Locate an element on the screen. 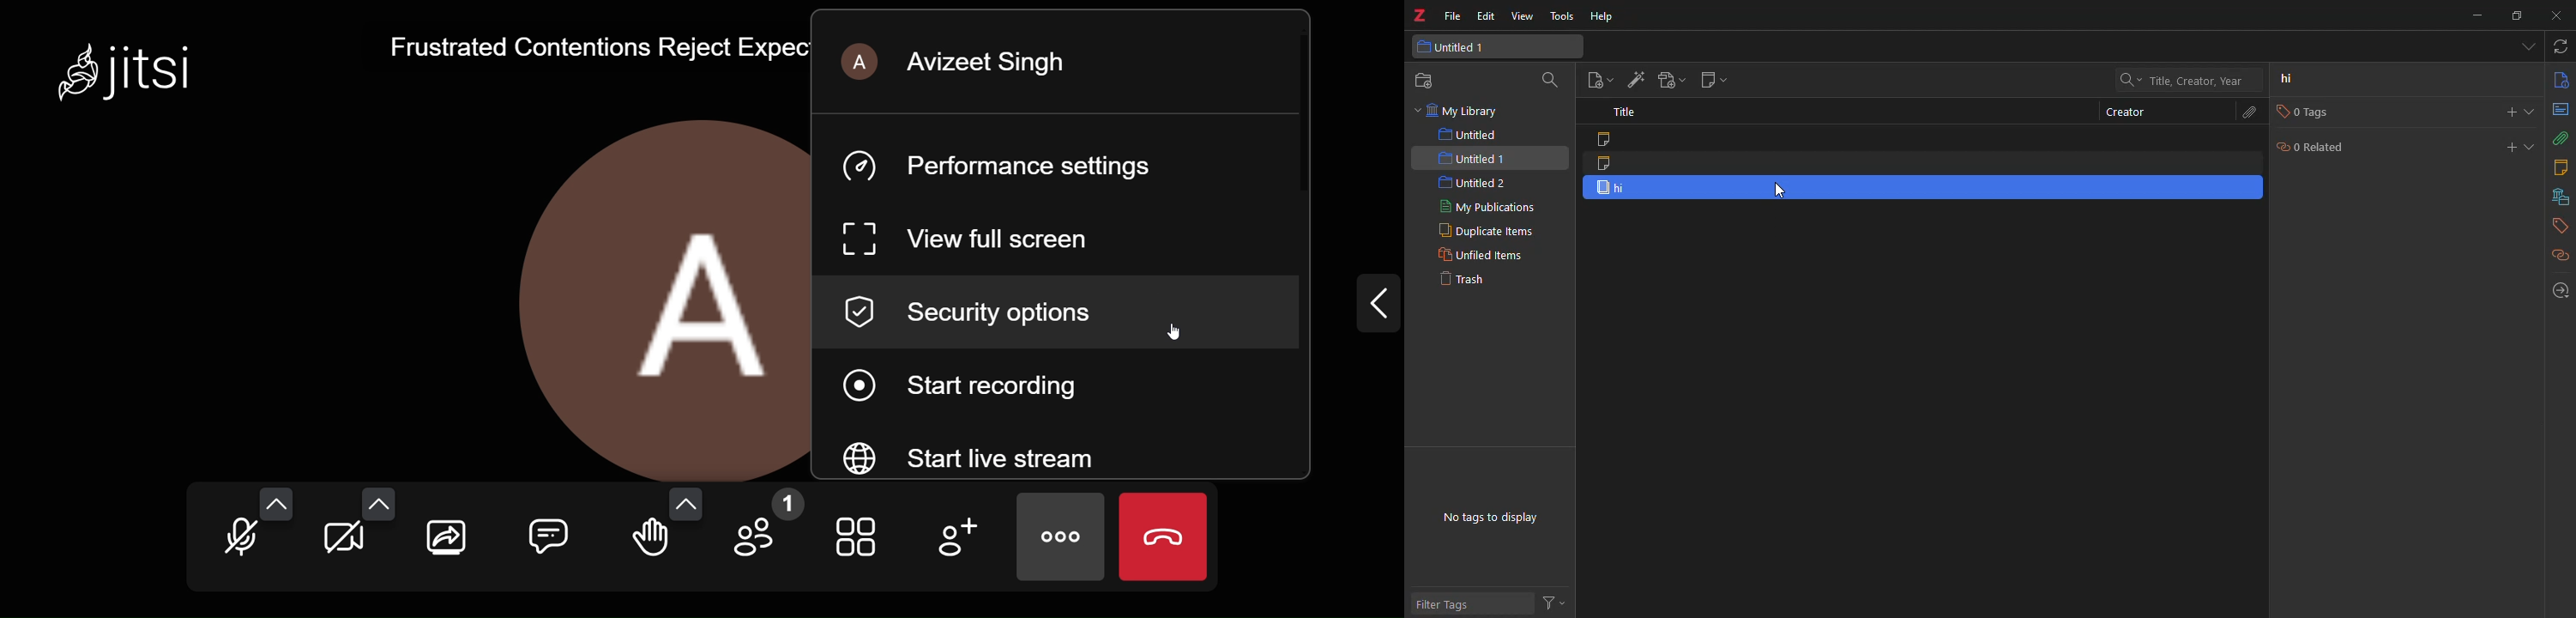 Image resolution: width=2576 pixels, height=644 pixels. trash is located at coordinates (1461, 280).